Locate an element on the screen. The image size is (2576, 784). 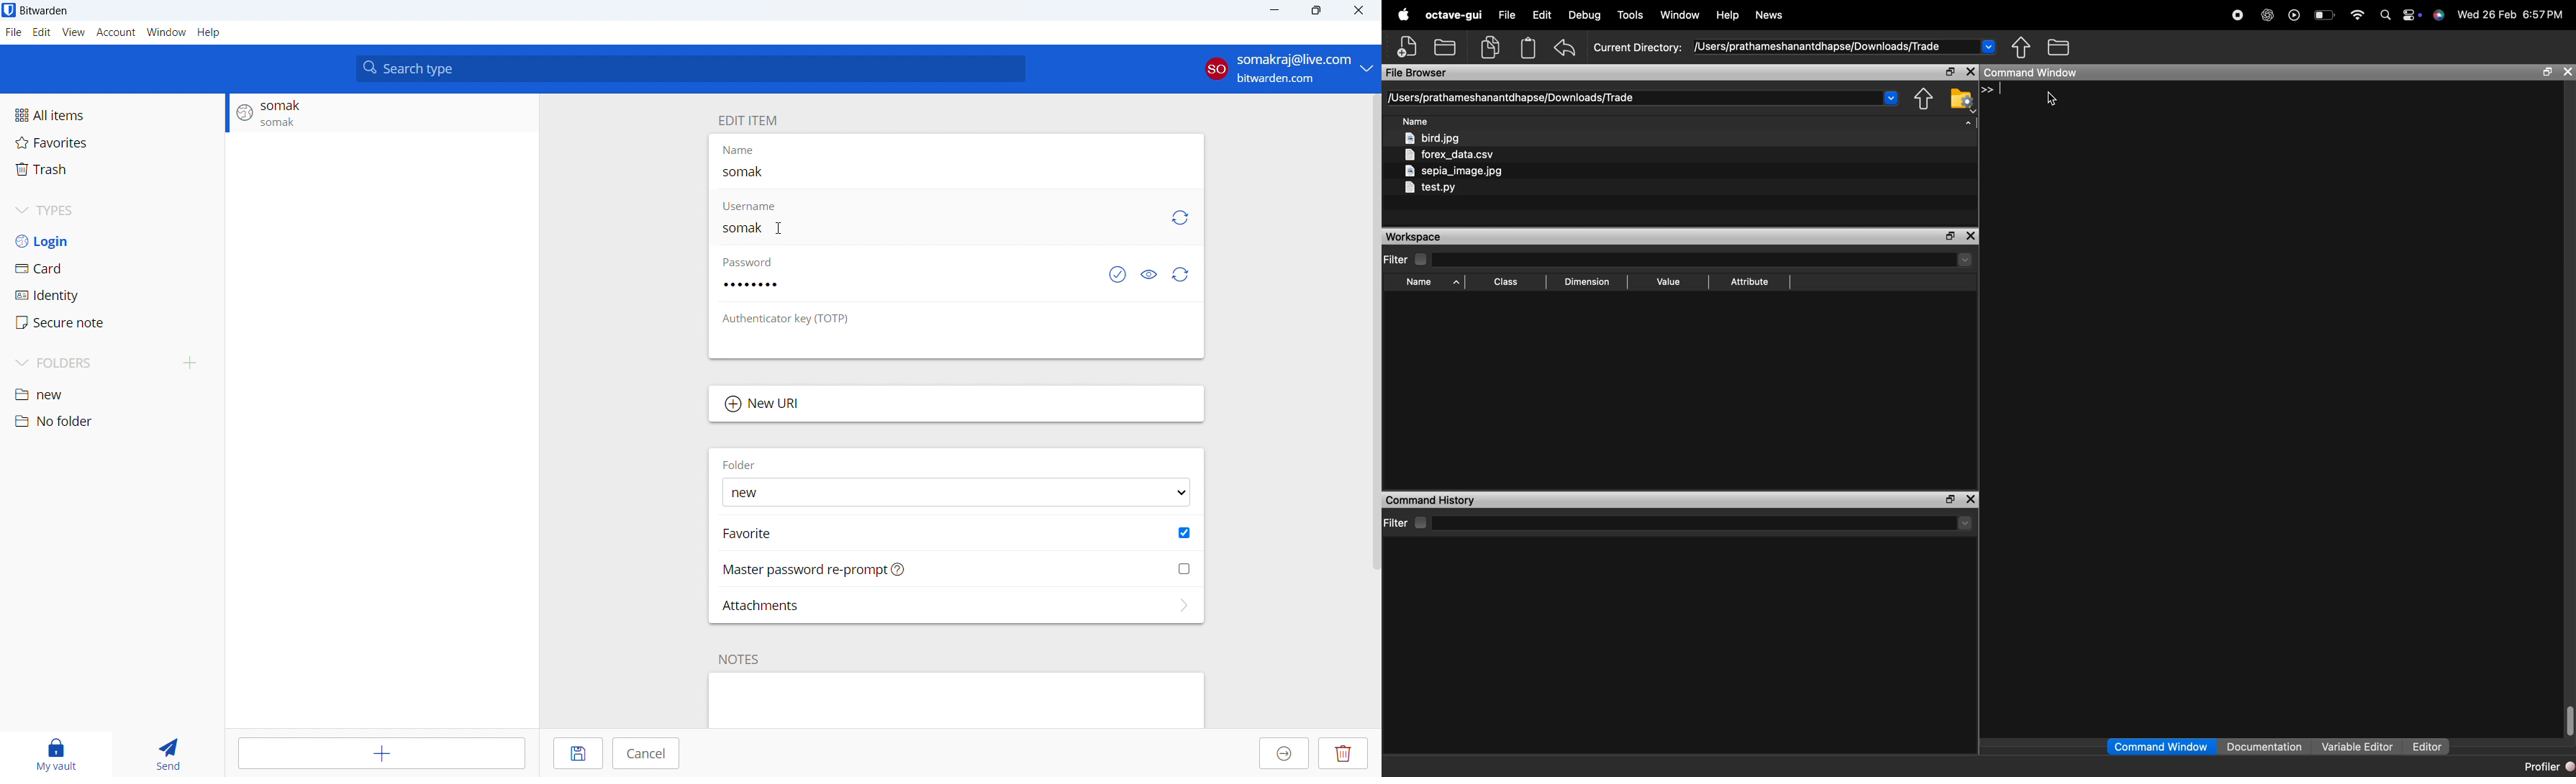
OTP is located at coordinates (795, 319).